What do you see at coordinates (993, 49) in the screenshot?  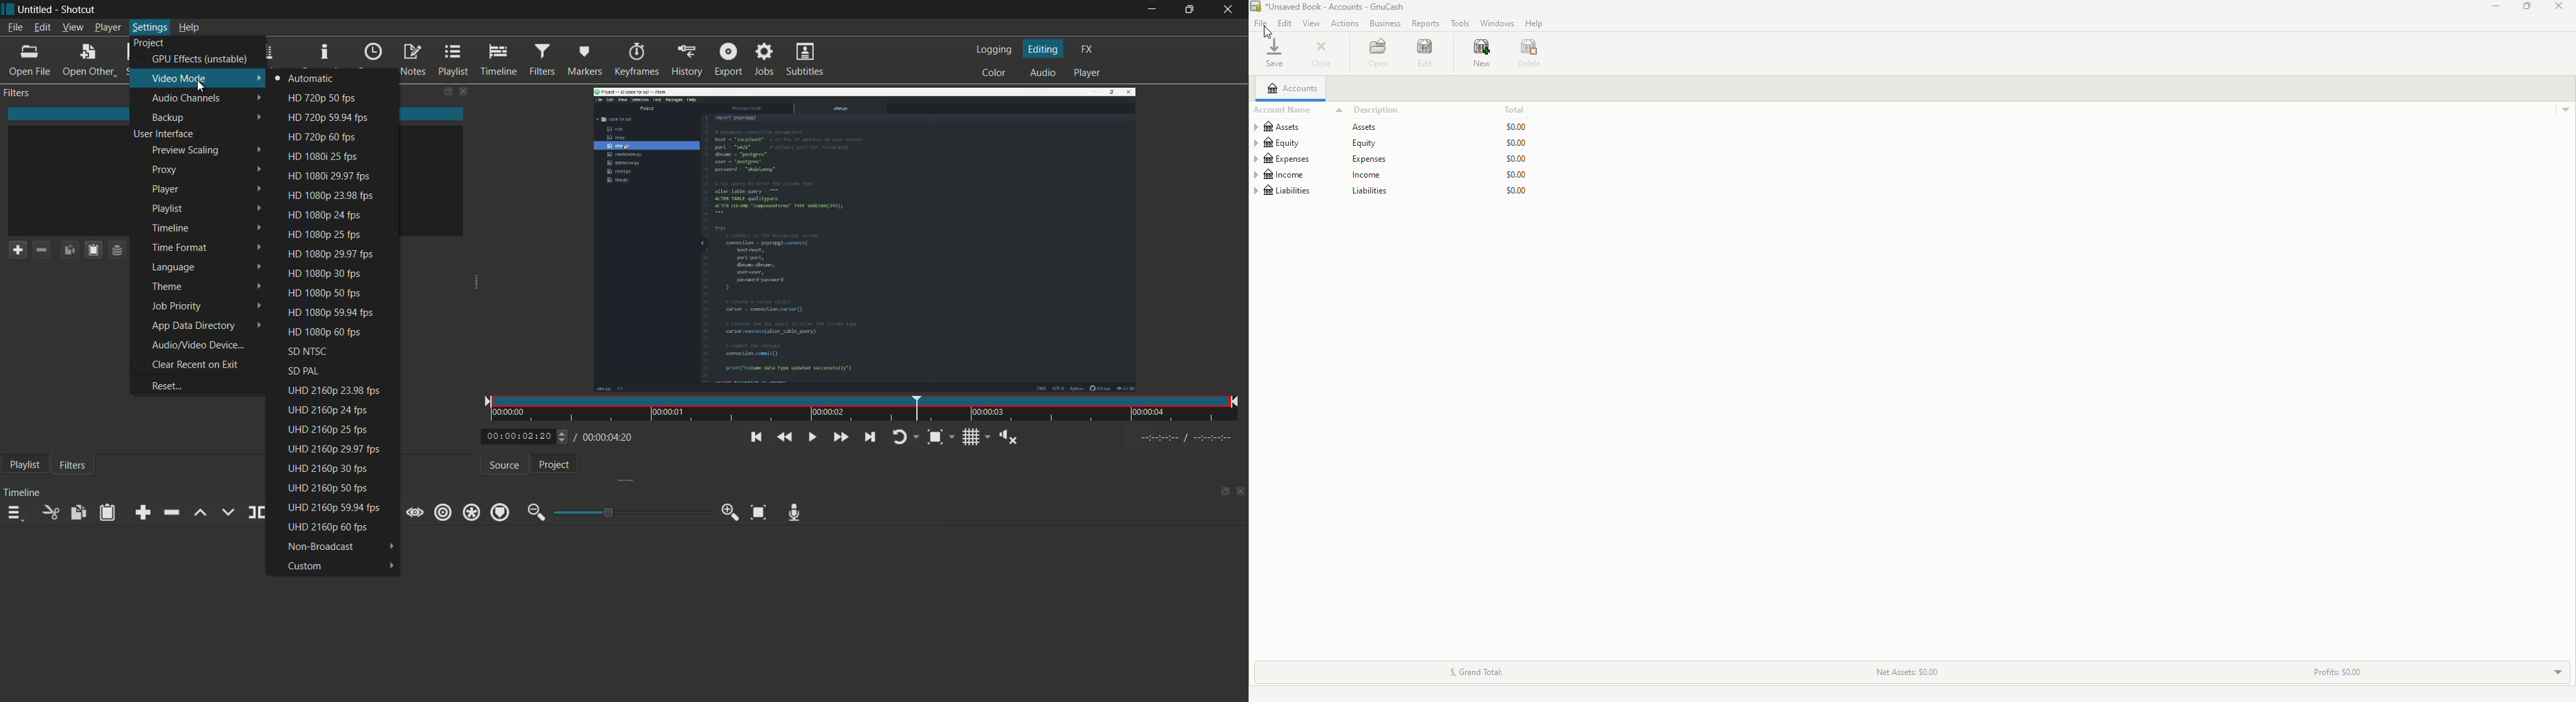 I see `logging` at bounding box center [993, 49].